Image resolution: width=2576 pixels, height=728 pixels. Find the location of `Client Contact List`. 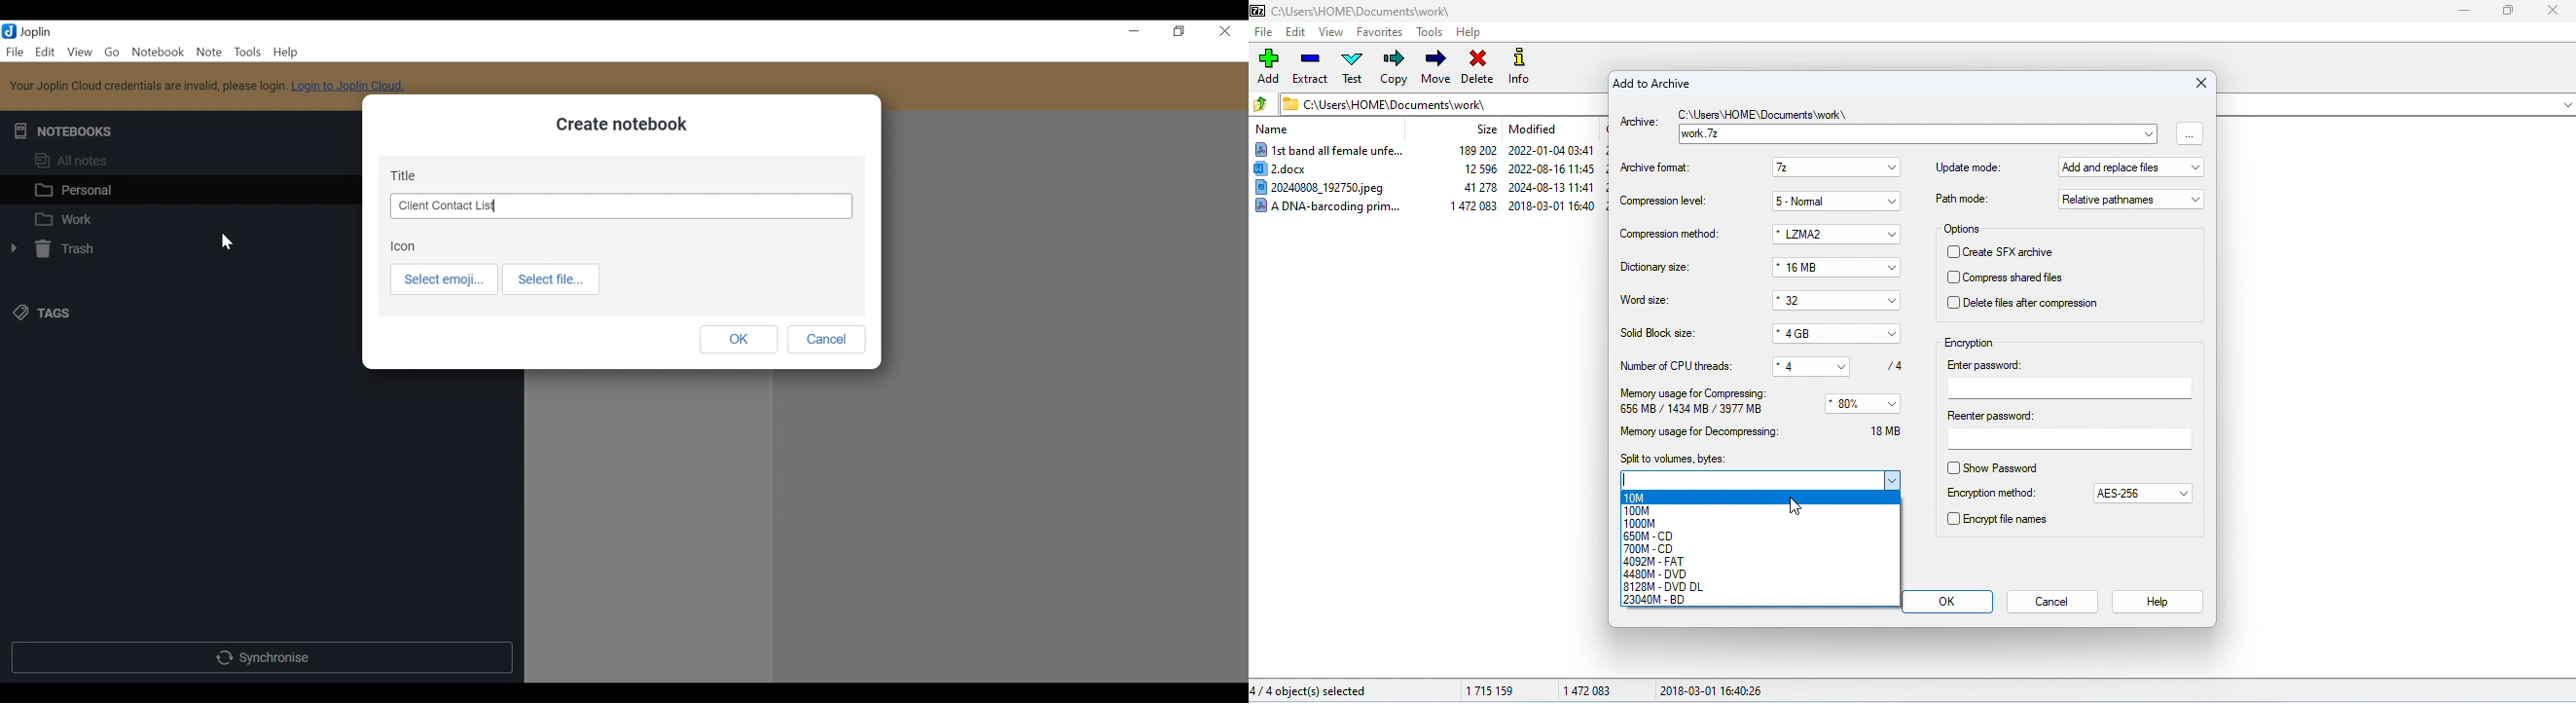

Client Contact List is located at coordinates (621, 207).